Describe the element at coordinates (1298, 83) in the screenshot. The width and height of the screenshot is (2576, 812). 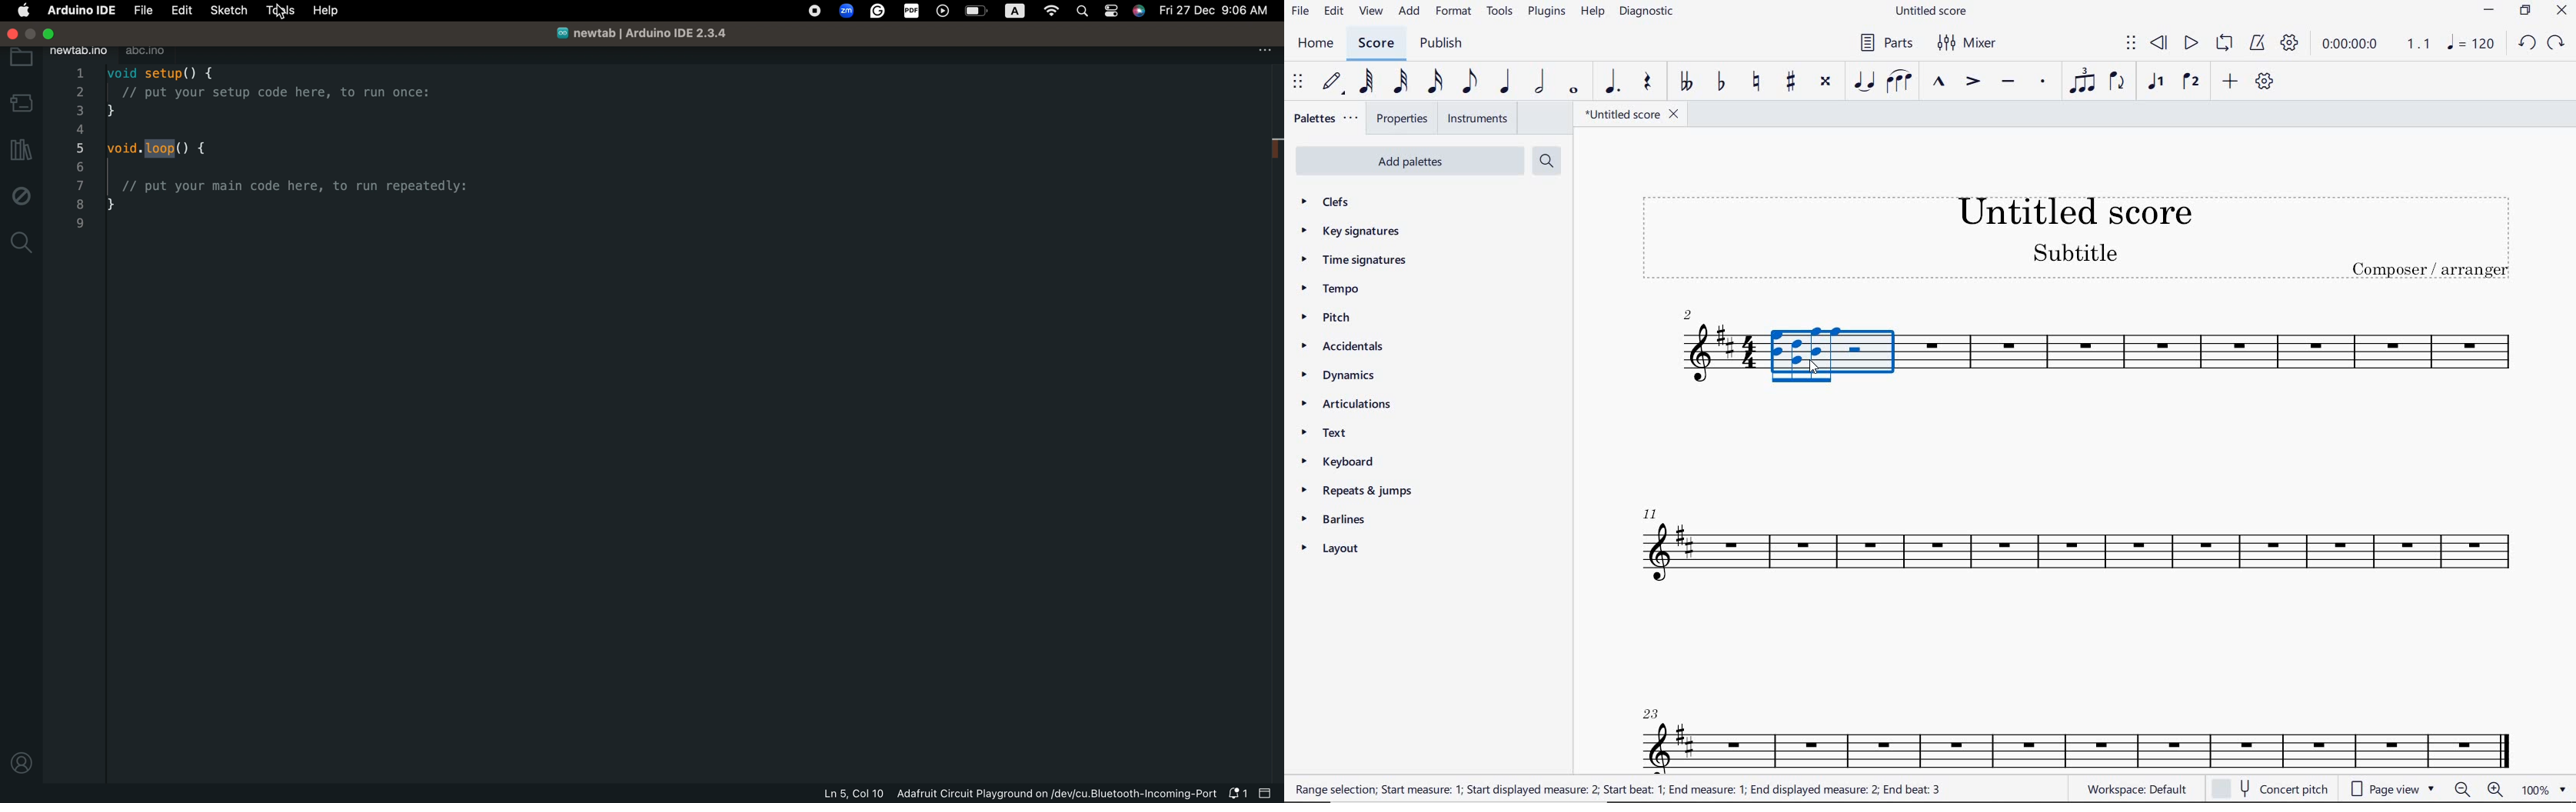
I see `SELECET TO MOVE` at that location.